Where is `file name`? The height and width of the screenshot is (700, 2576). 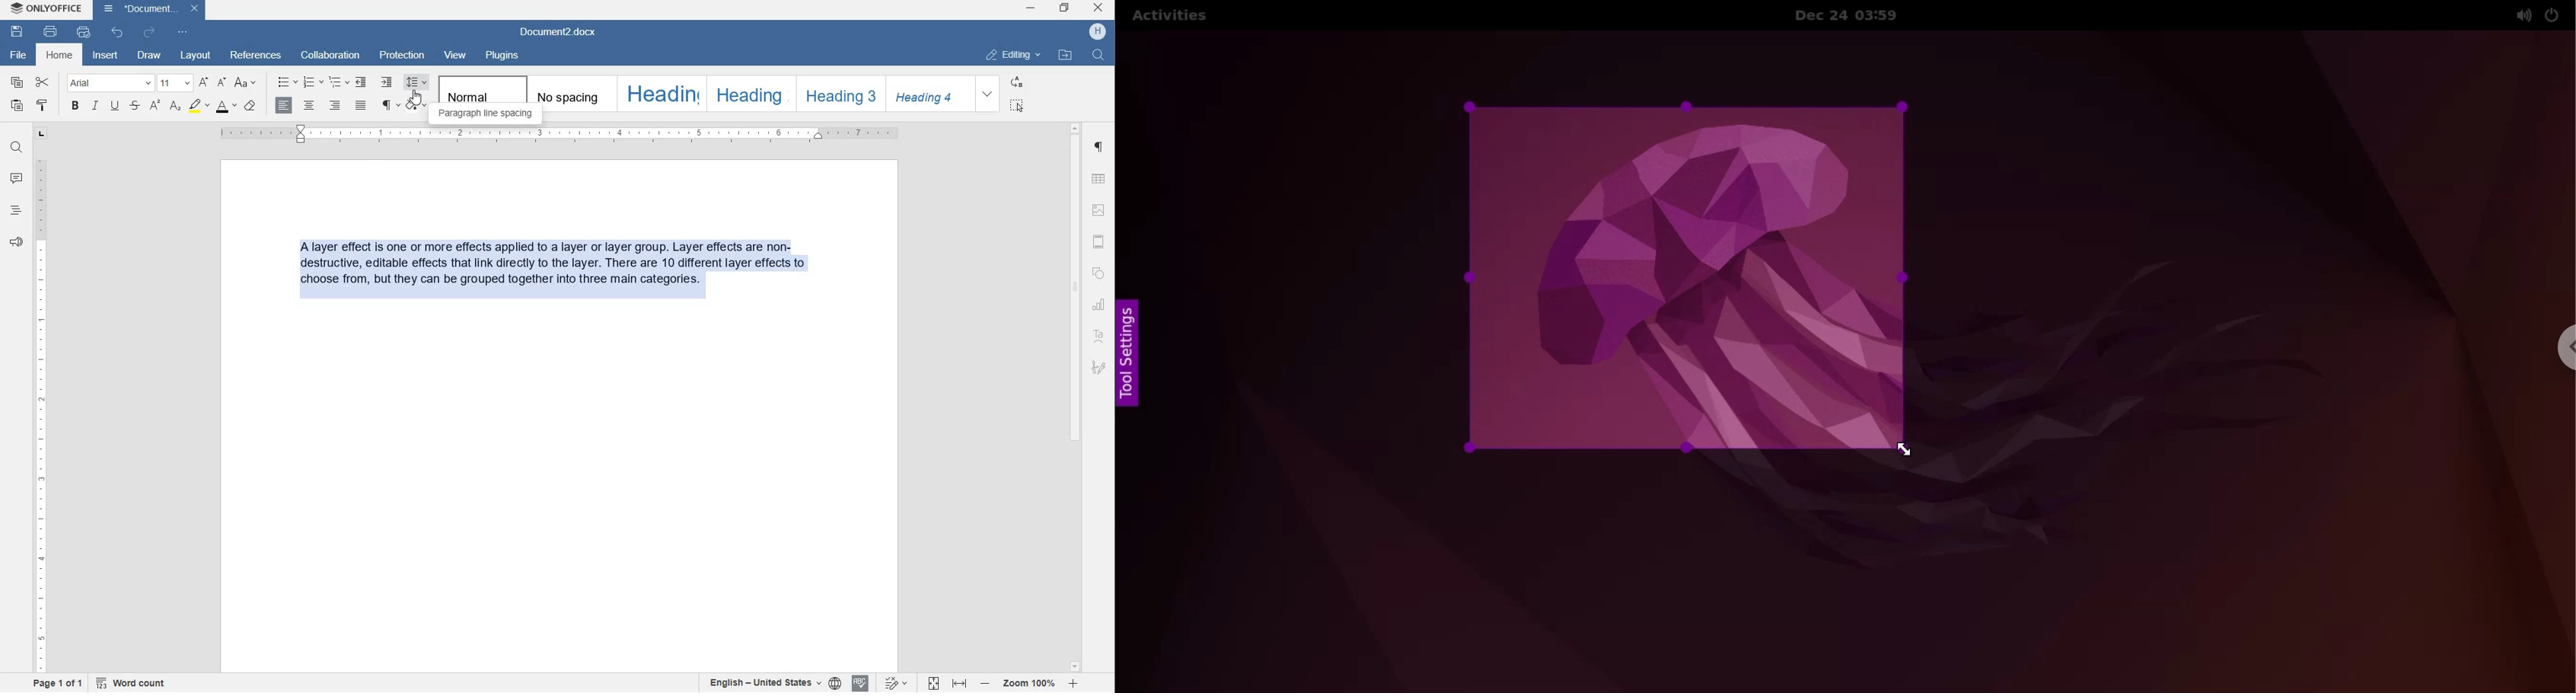
file name is located at coordinates (562, 34).